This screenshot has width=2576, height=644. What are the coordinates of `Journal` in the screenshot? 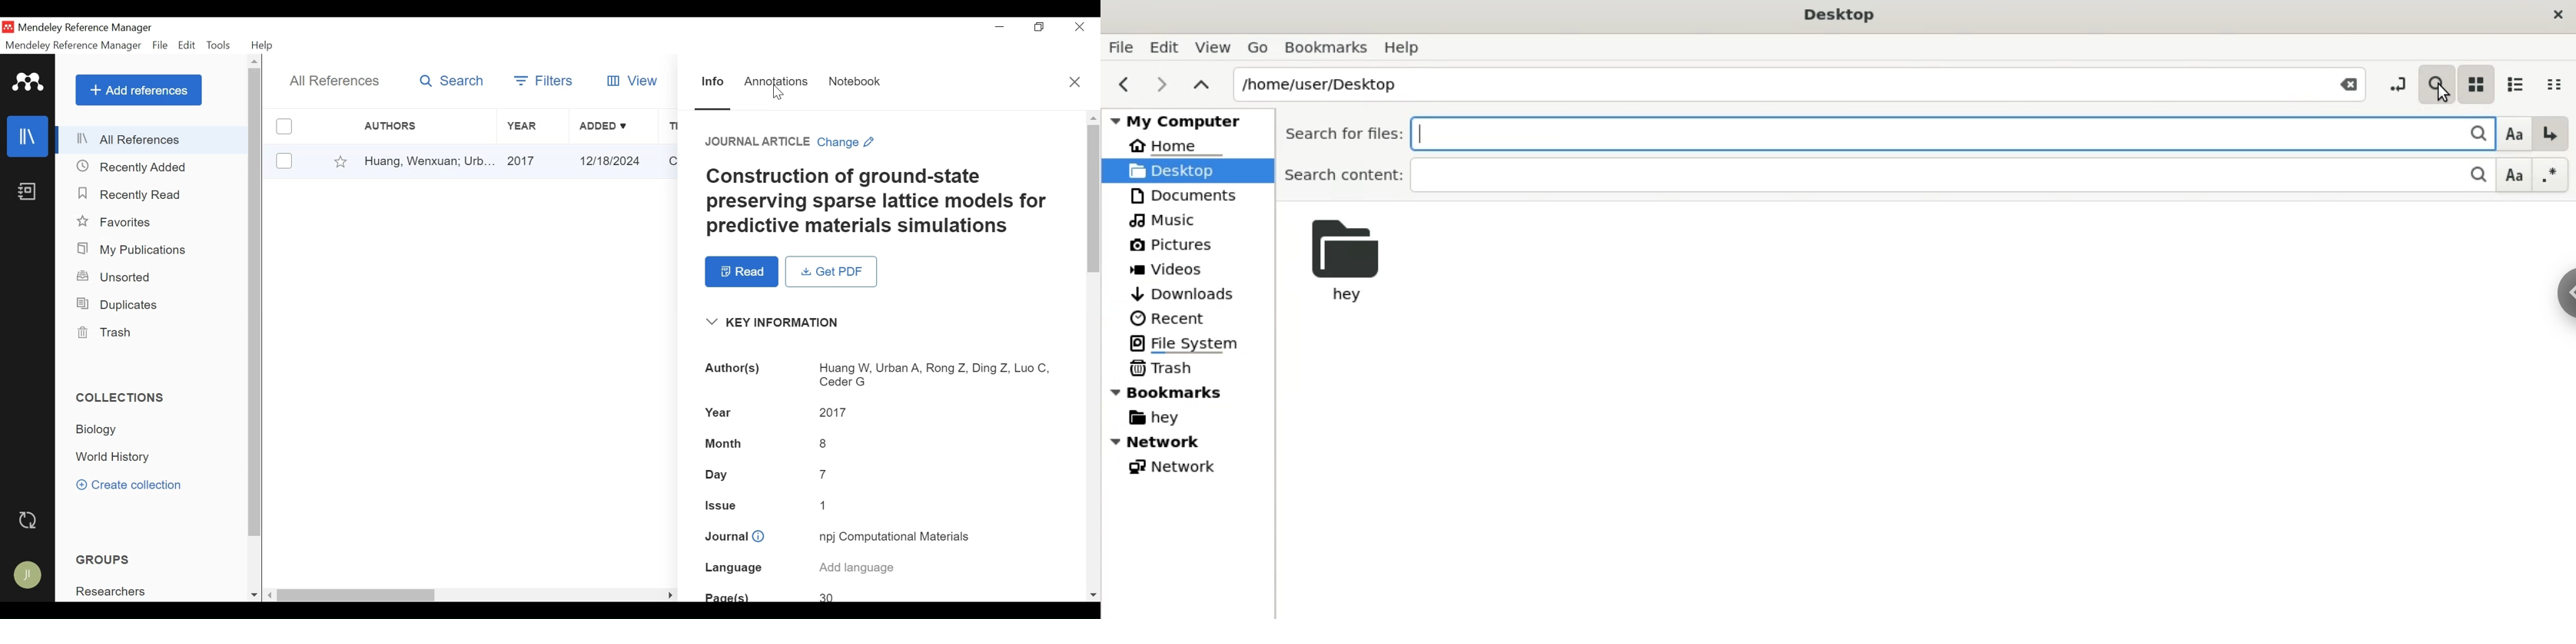 It's located at (726, 537).